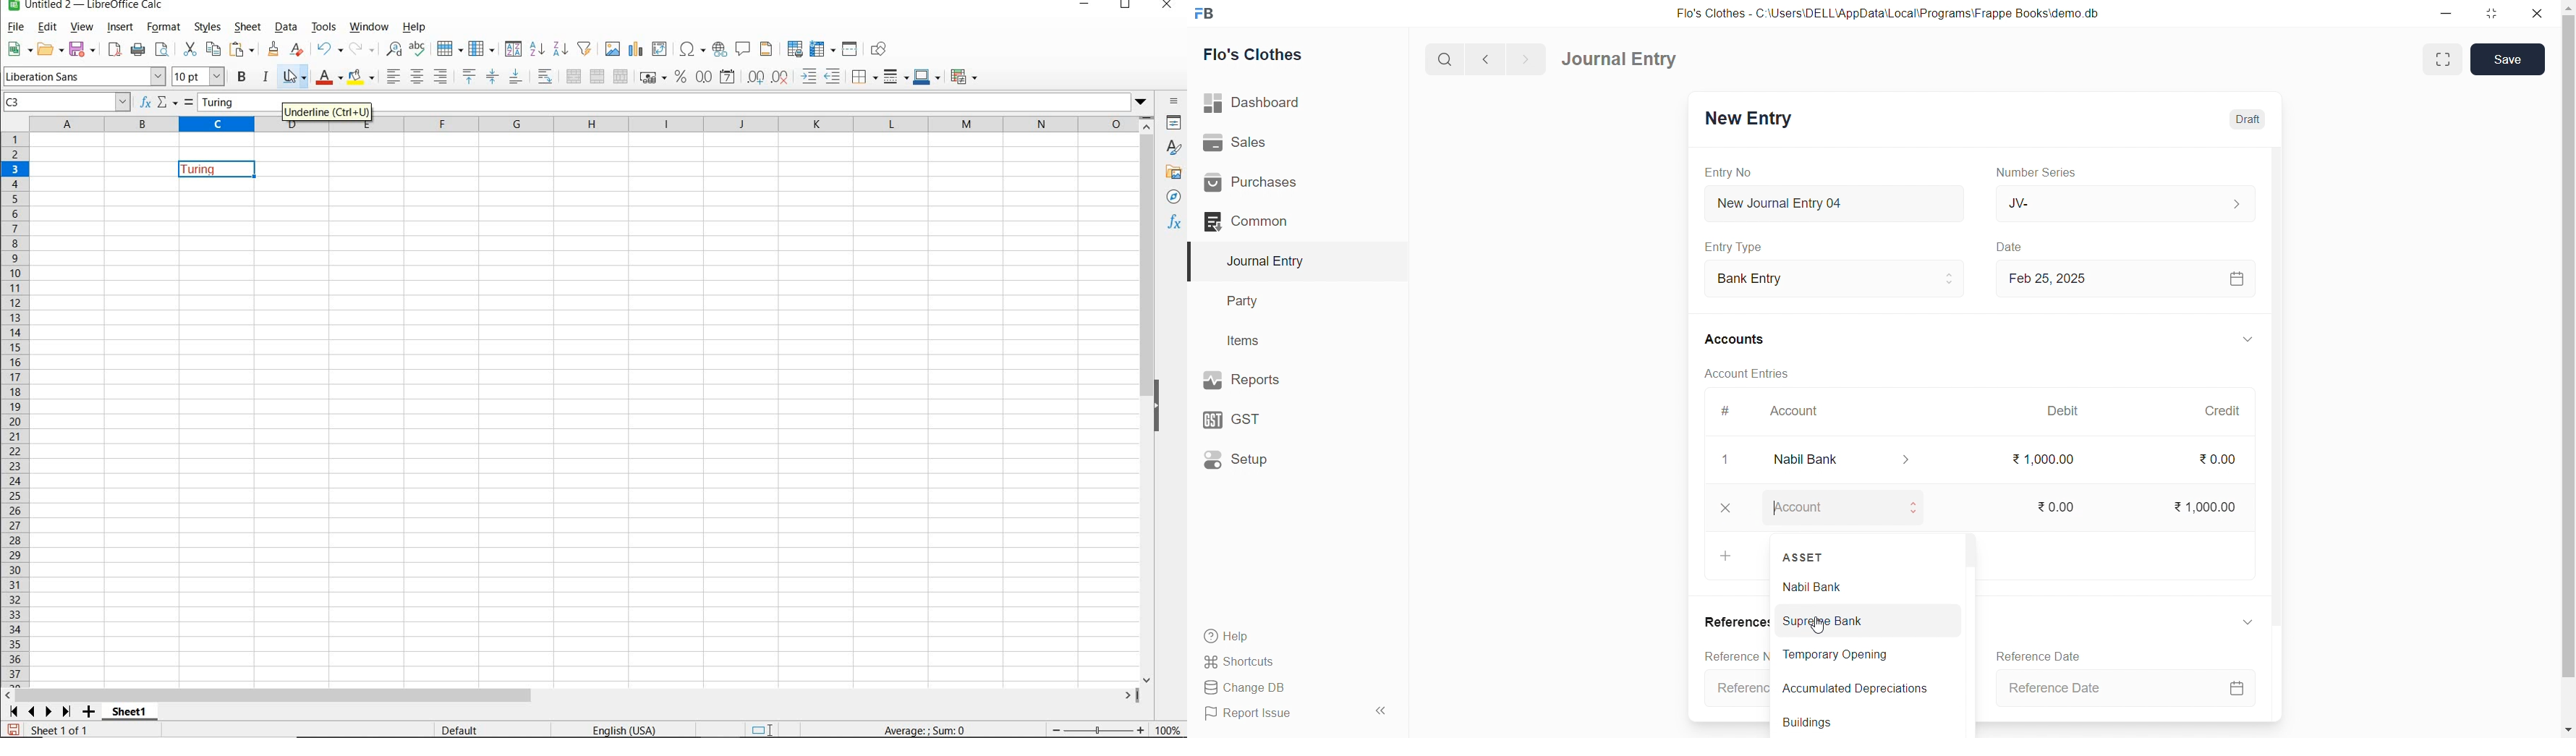  Describe the element at coordinates (1726, 557) in the screenshot. I see `Add` at that location.